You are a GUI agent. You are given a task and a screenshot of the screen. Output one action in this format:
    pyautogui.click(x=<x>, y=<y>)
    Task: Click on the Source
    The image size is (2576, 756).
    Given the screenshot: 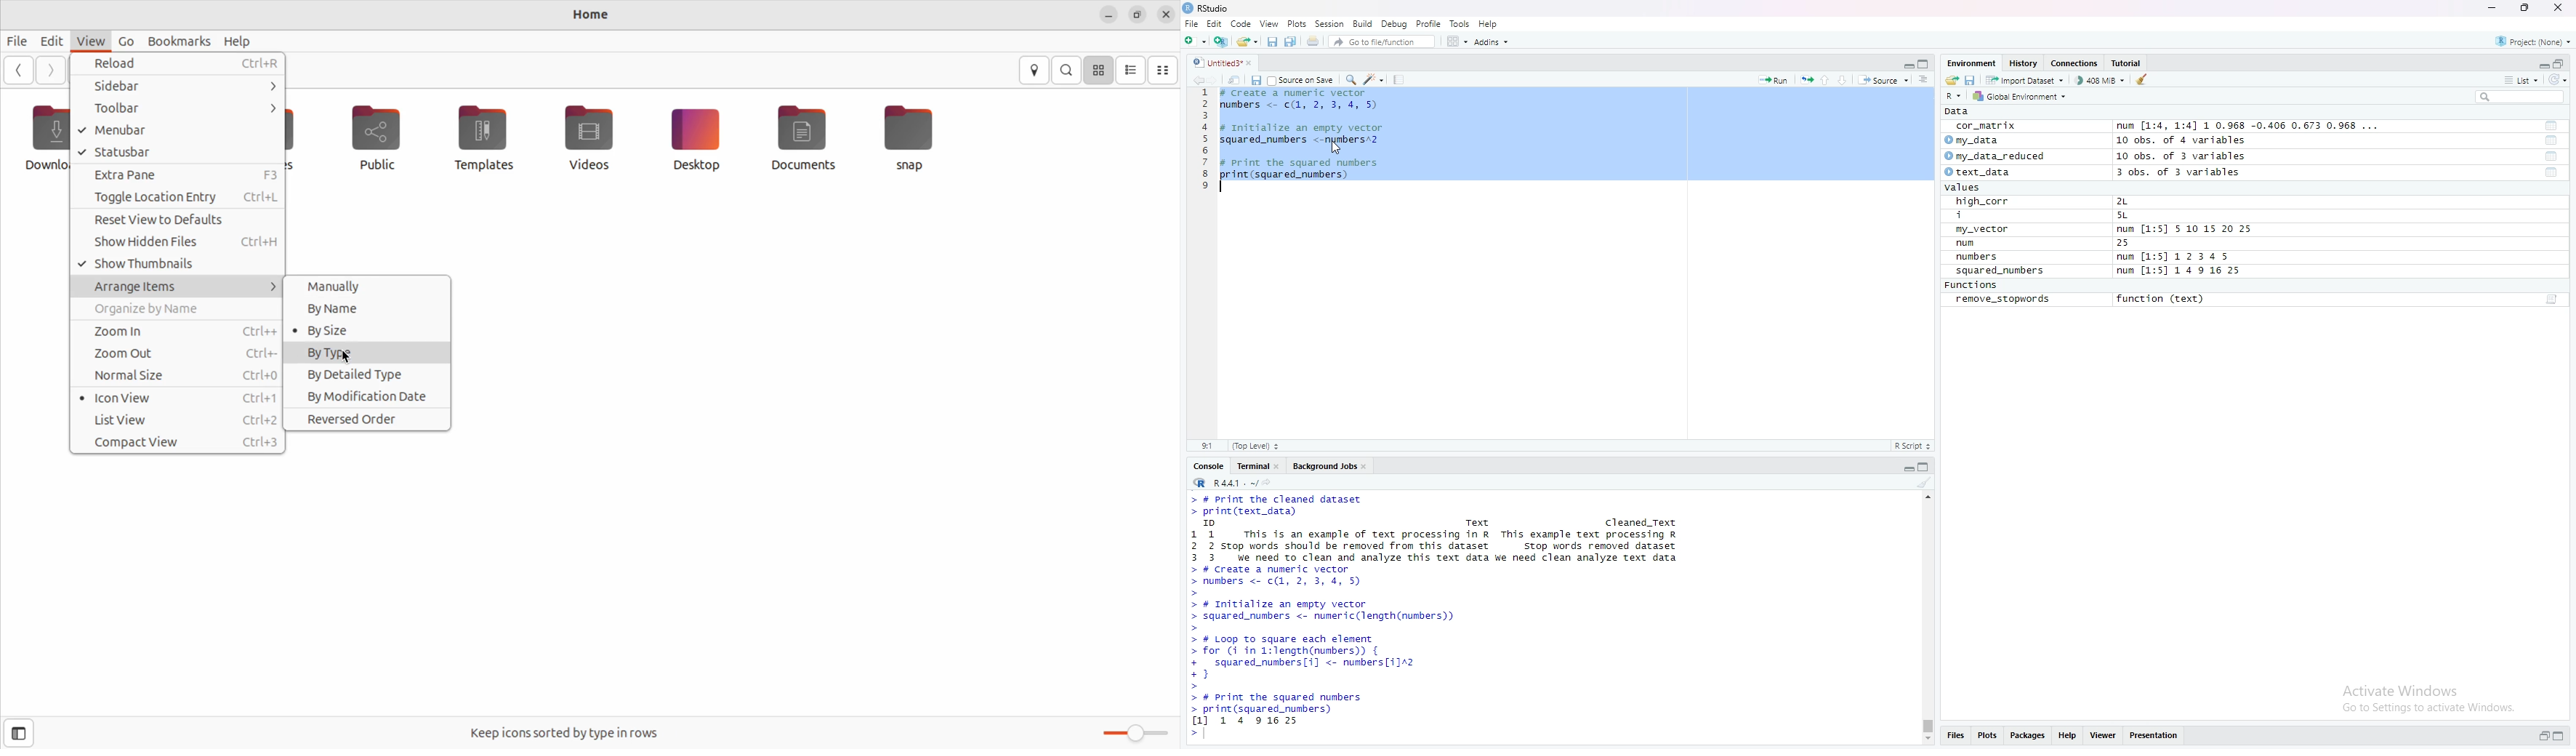 What is the action you would take?
    pyautogui.click(x=1883, y=79)
    